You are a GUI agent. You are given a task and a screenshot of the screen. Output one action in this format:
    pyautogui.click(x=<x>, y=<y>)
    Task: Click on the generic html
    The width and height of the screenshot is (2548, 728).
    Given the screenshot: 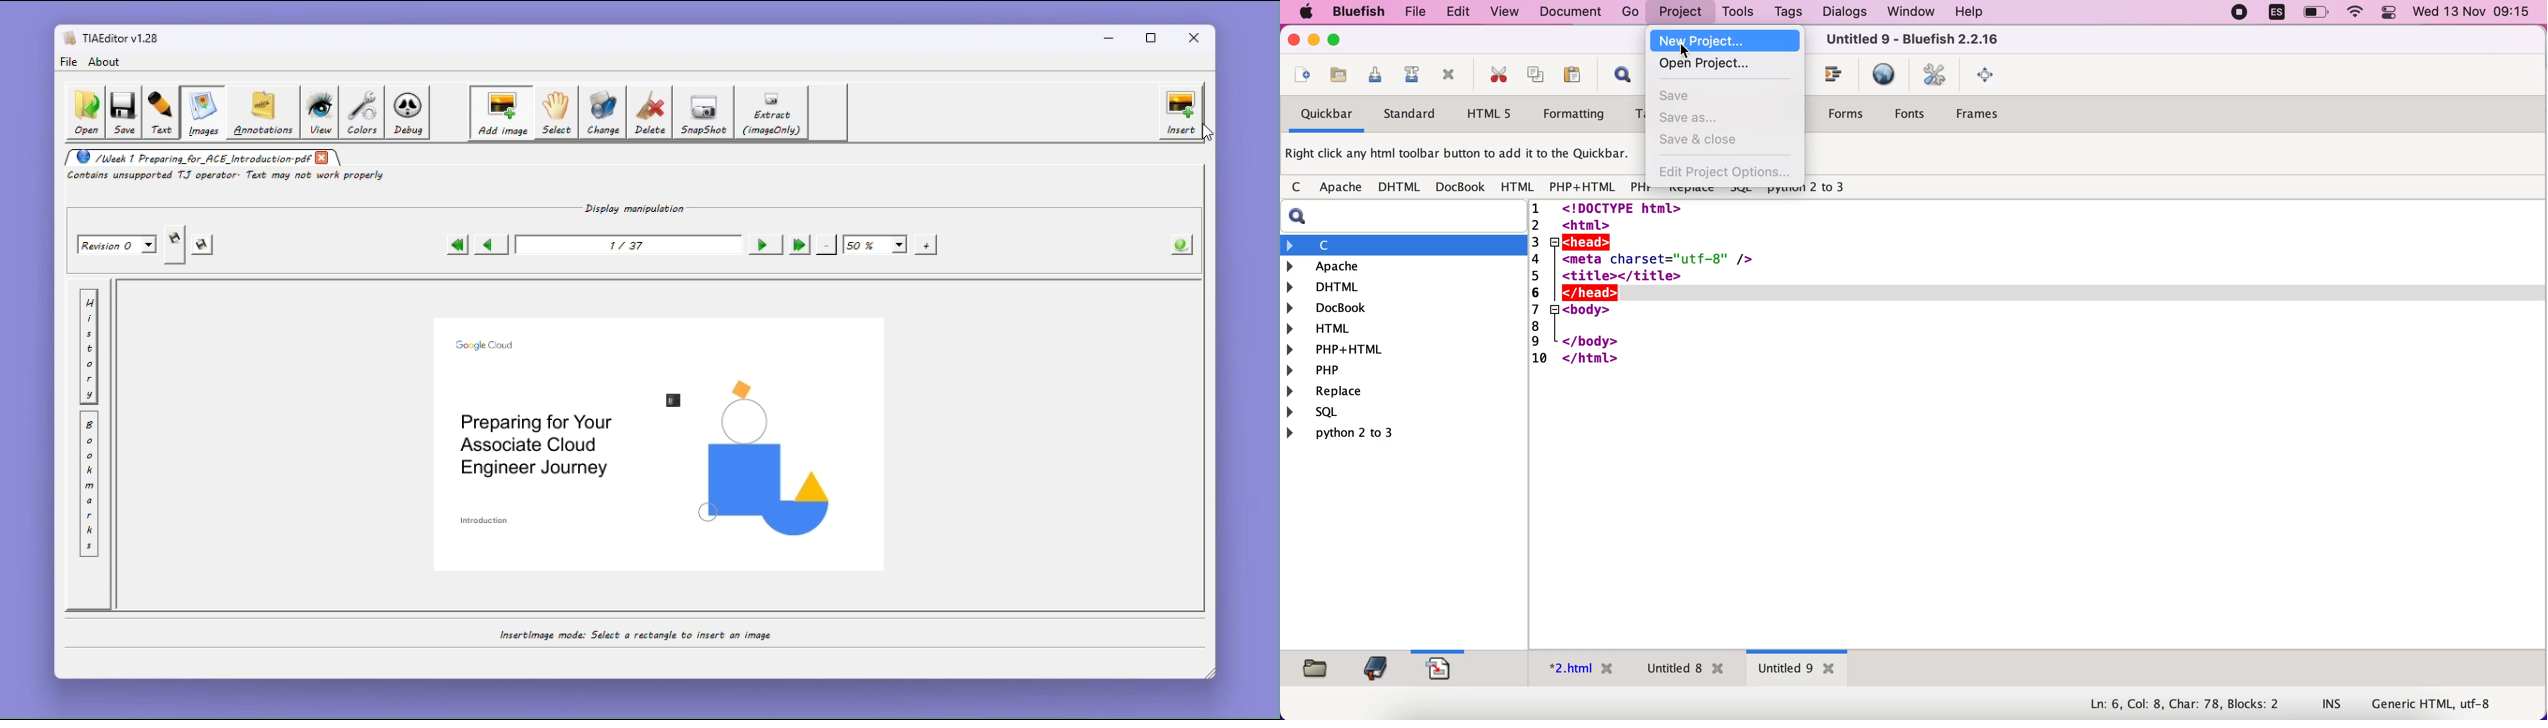 What is the action you would take?
    pyautogui.click(x=2447, y=703)
    